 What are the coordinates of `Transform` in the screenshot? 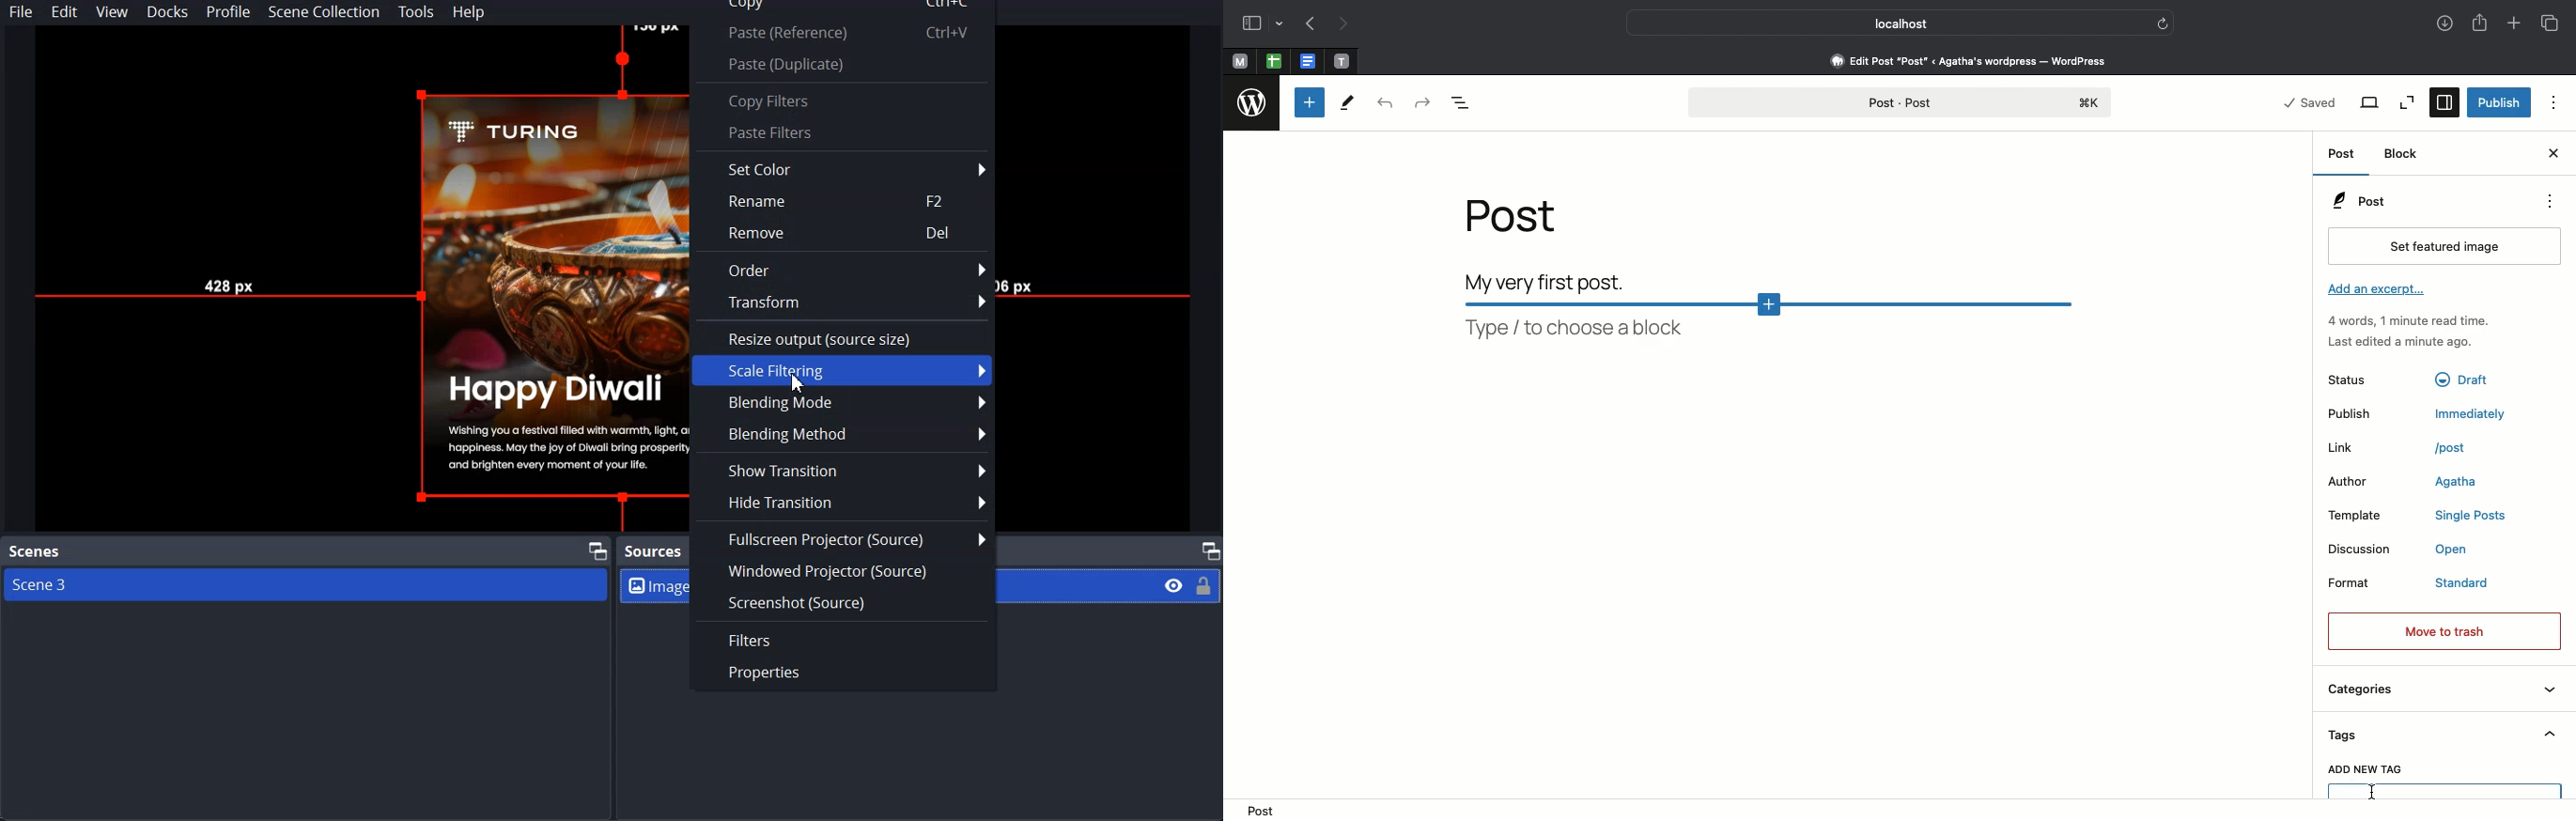 It's located at (845, 303).